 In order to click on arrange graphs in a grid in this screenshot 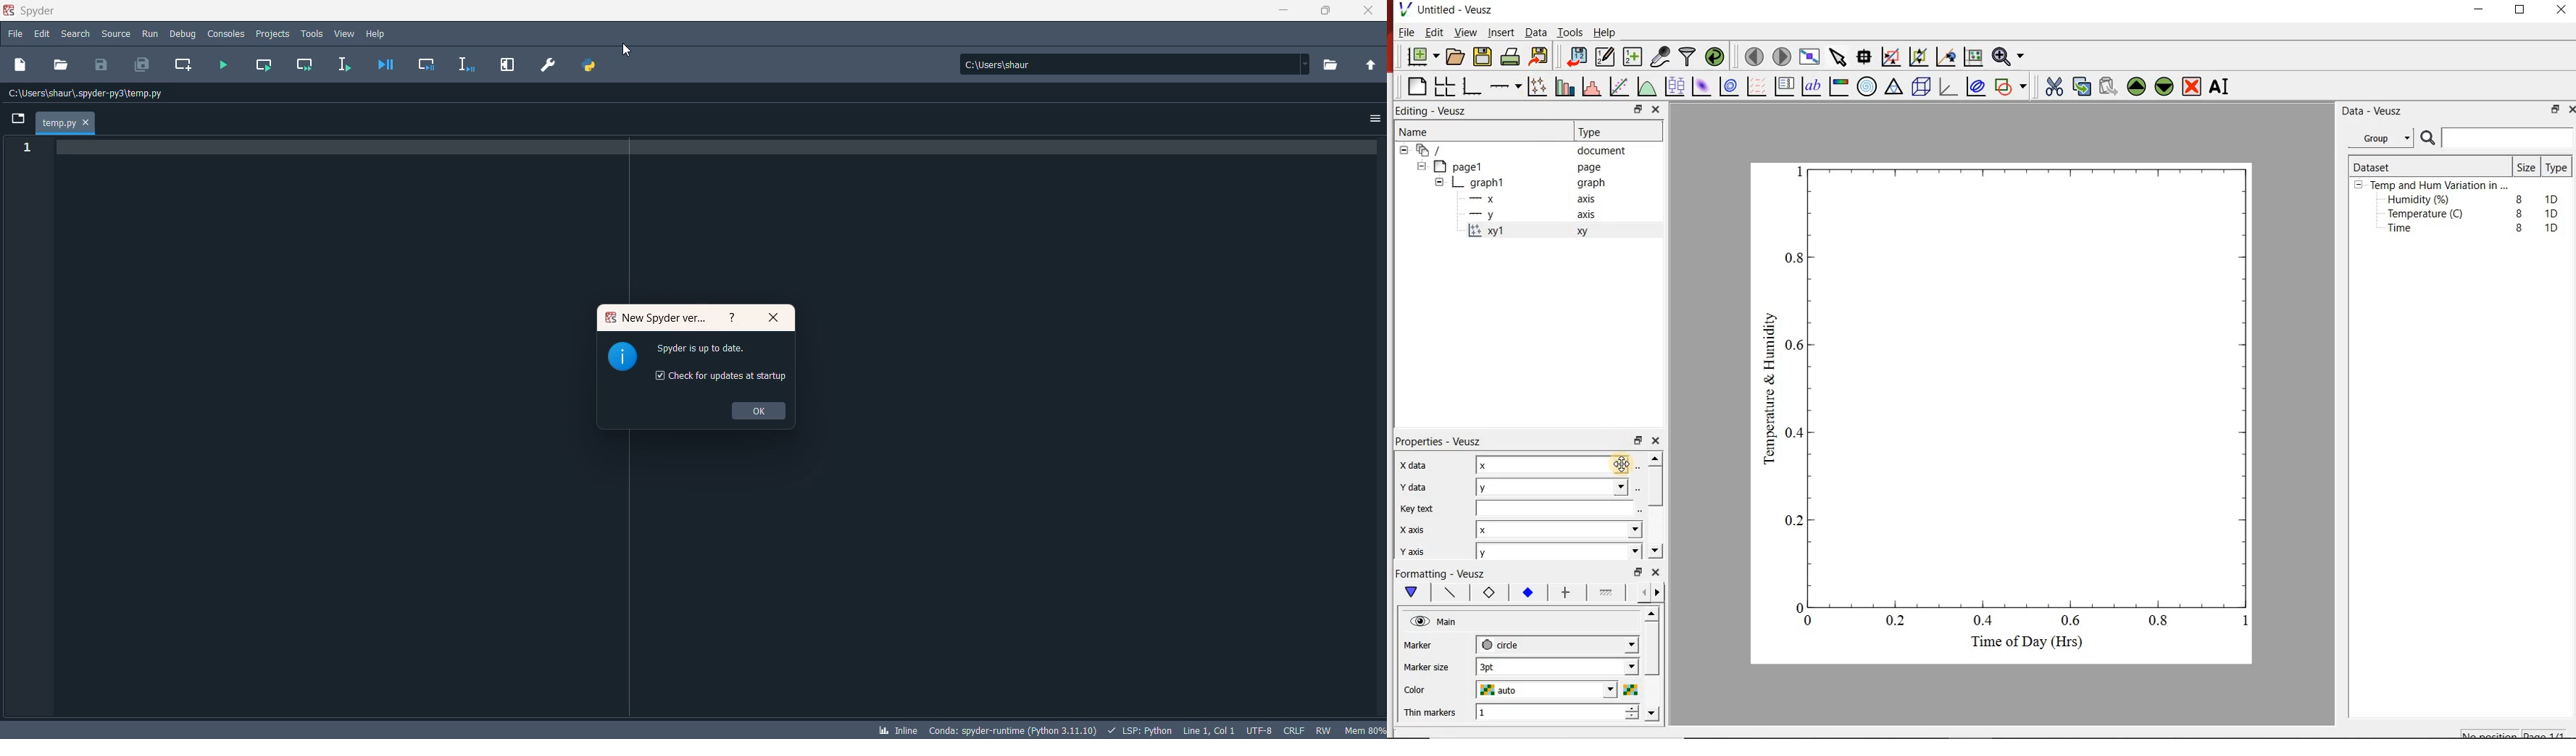, I will do `click(1446, 84)`.